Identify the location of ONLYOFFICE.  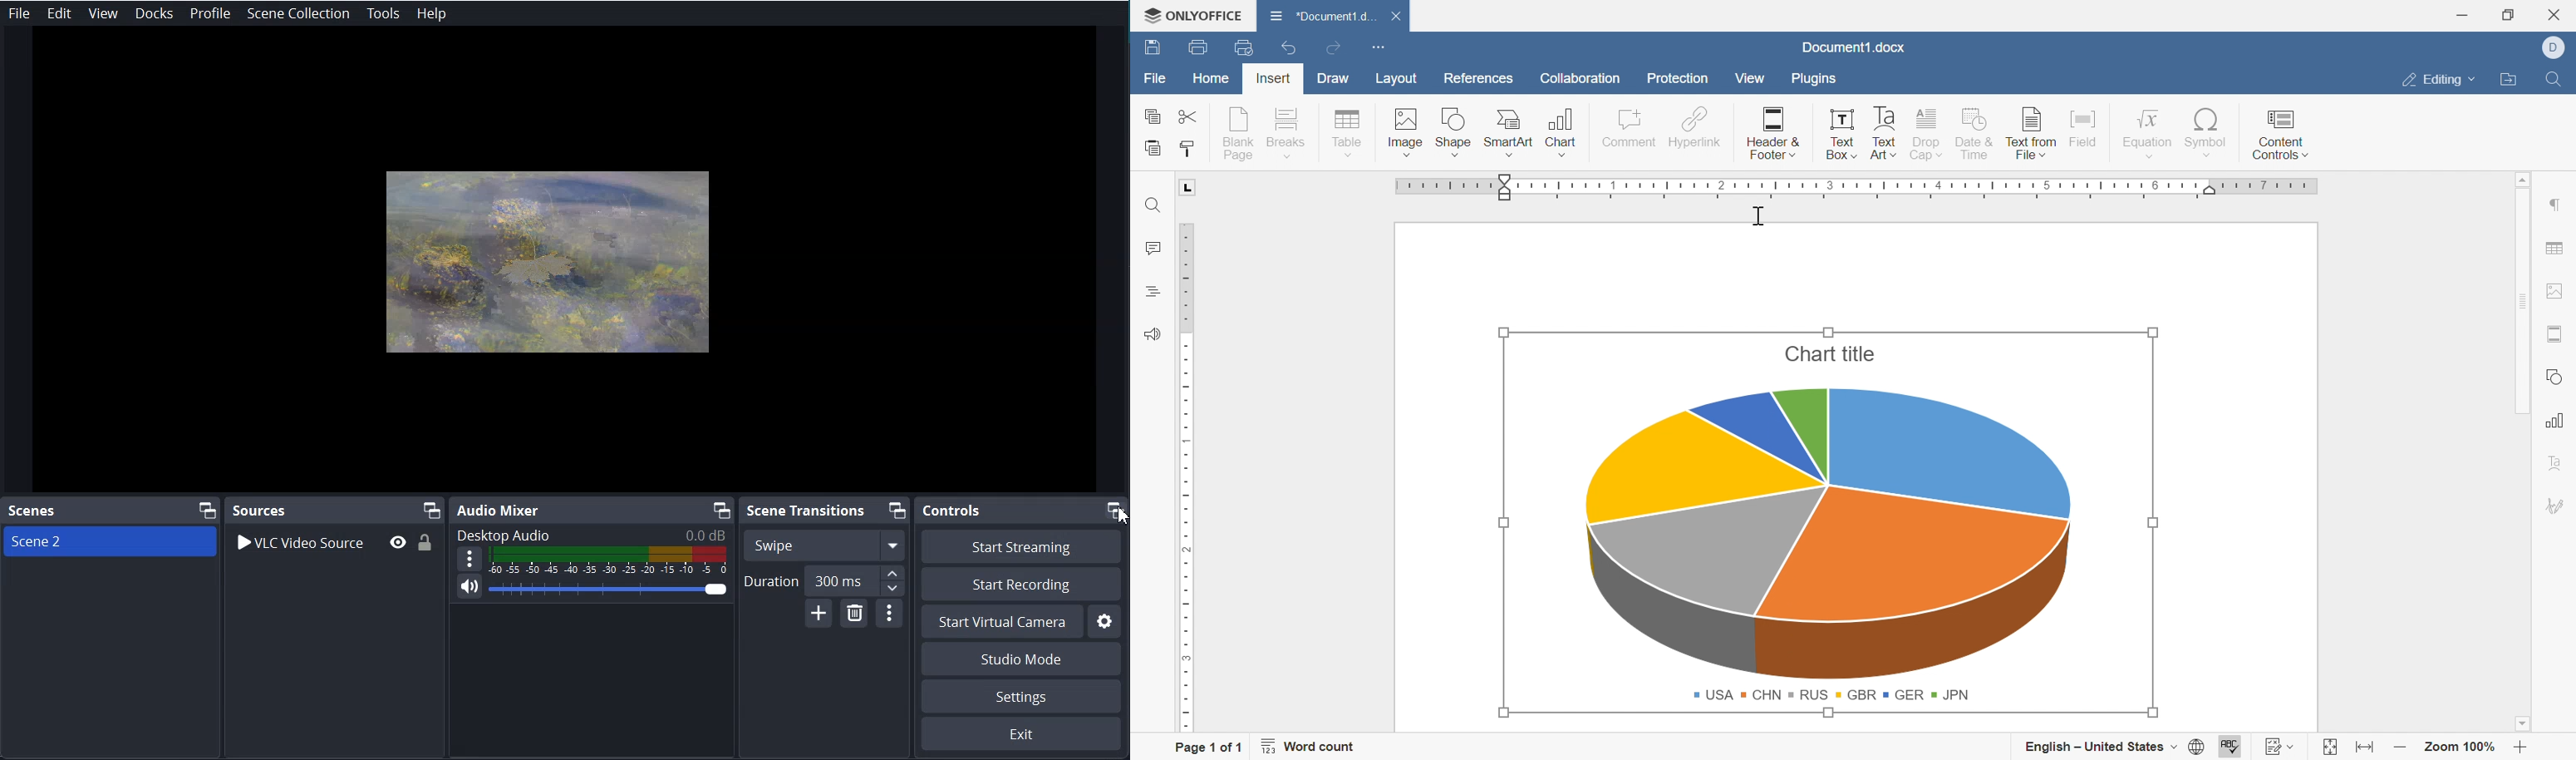
(1195, 16).